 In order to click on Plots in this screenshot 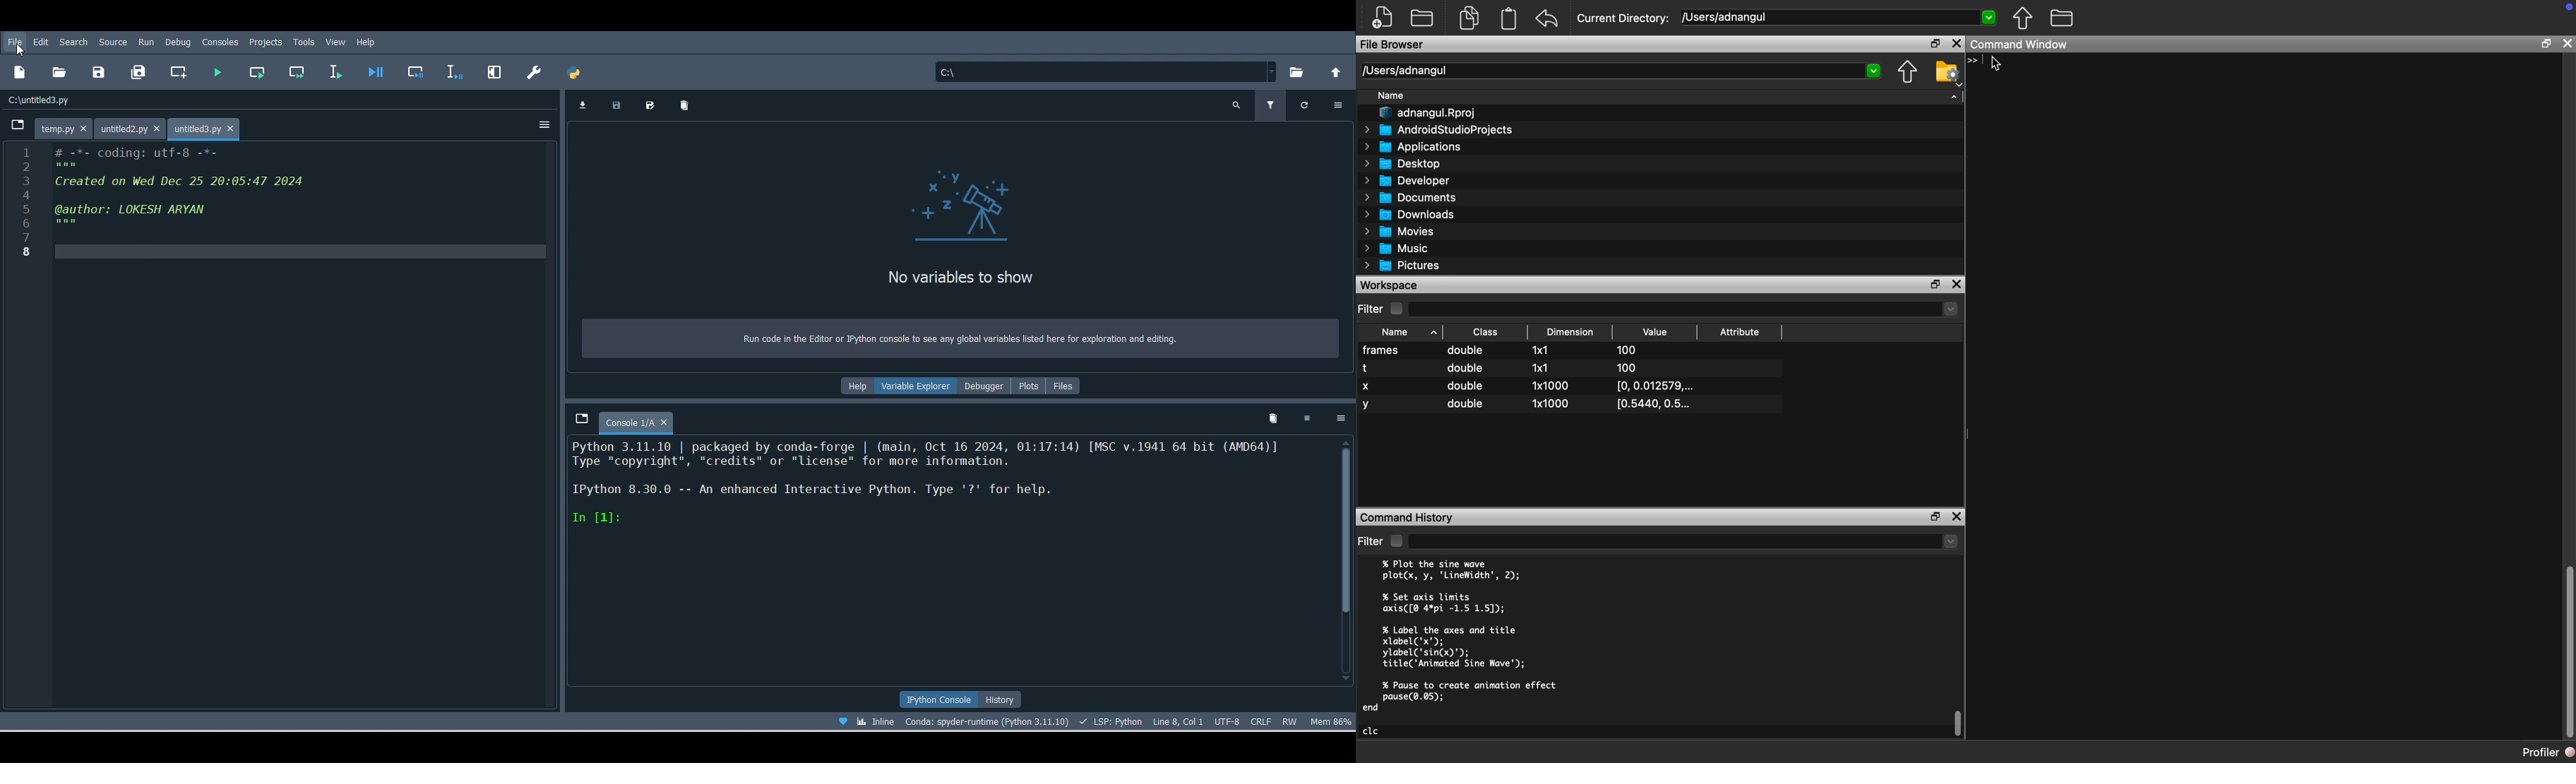, I will do `click(1031, 390)`.